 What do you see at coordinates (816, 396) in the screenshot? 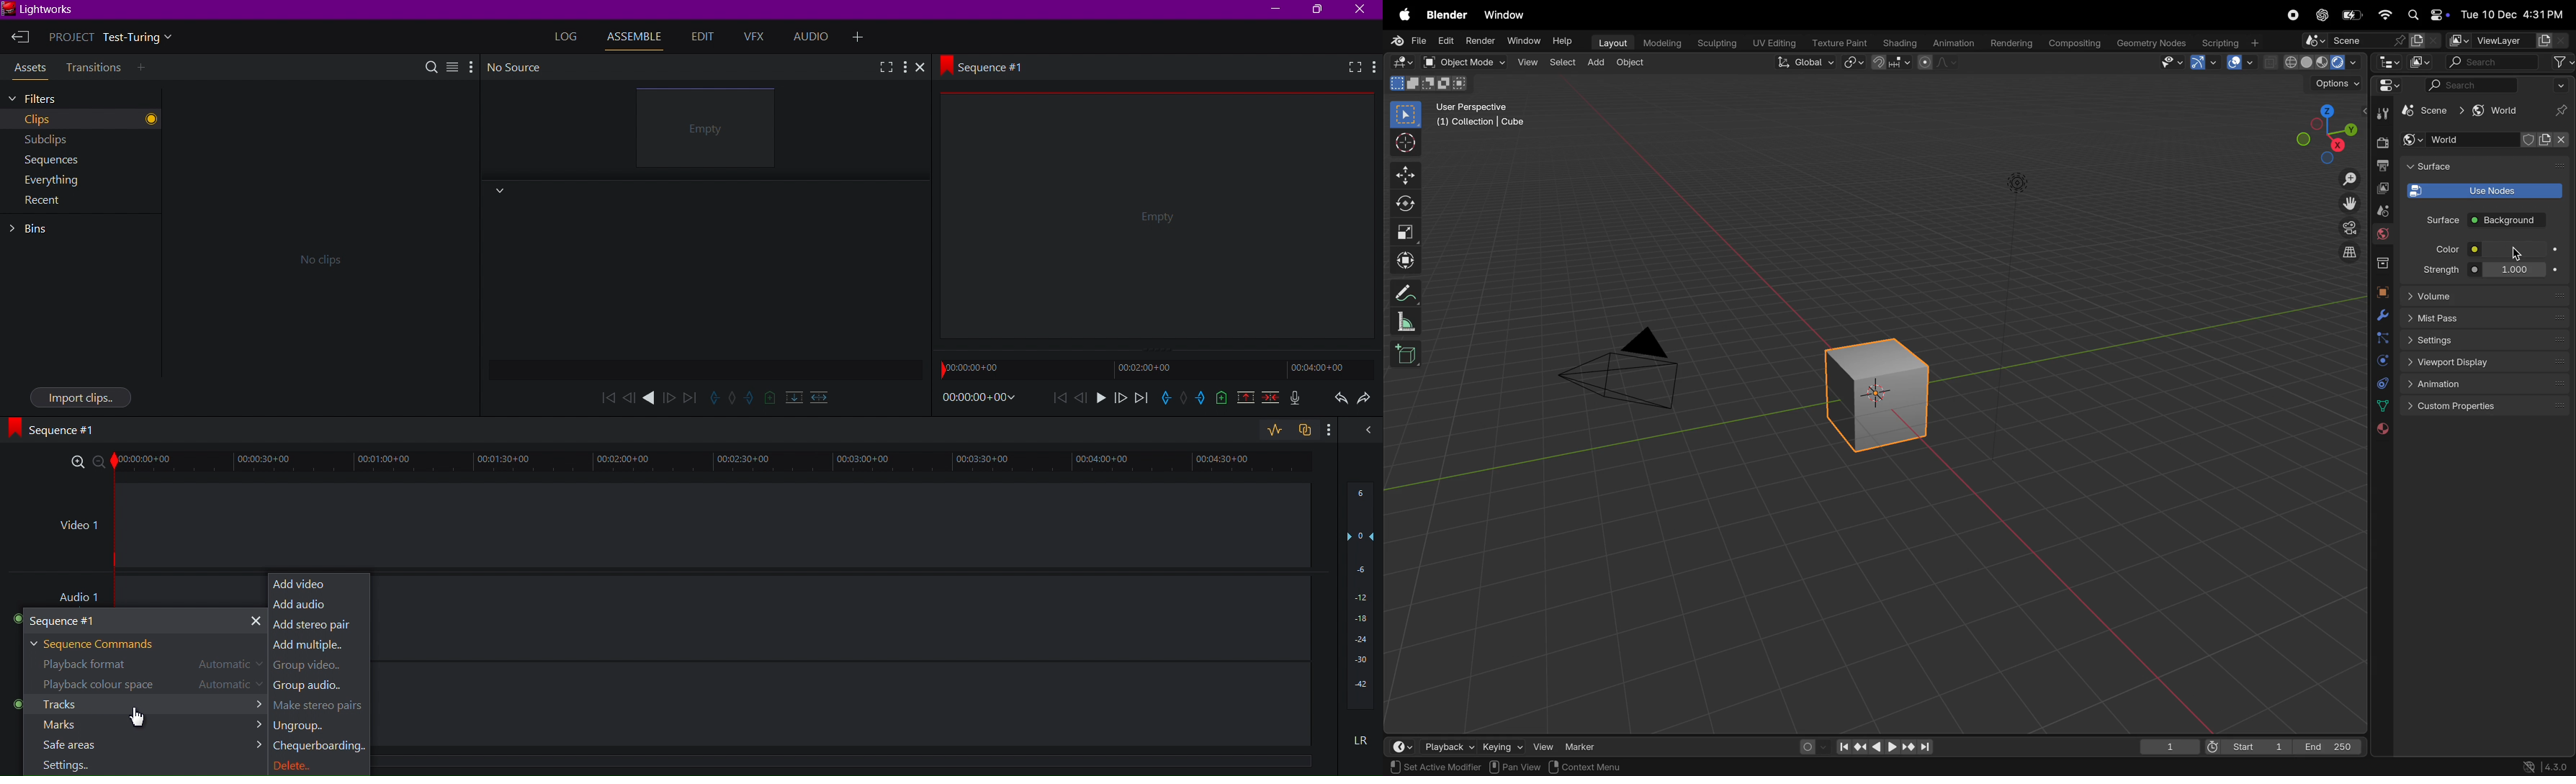
I see `horizontal break` at bounding box center [816, 396].